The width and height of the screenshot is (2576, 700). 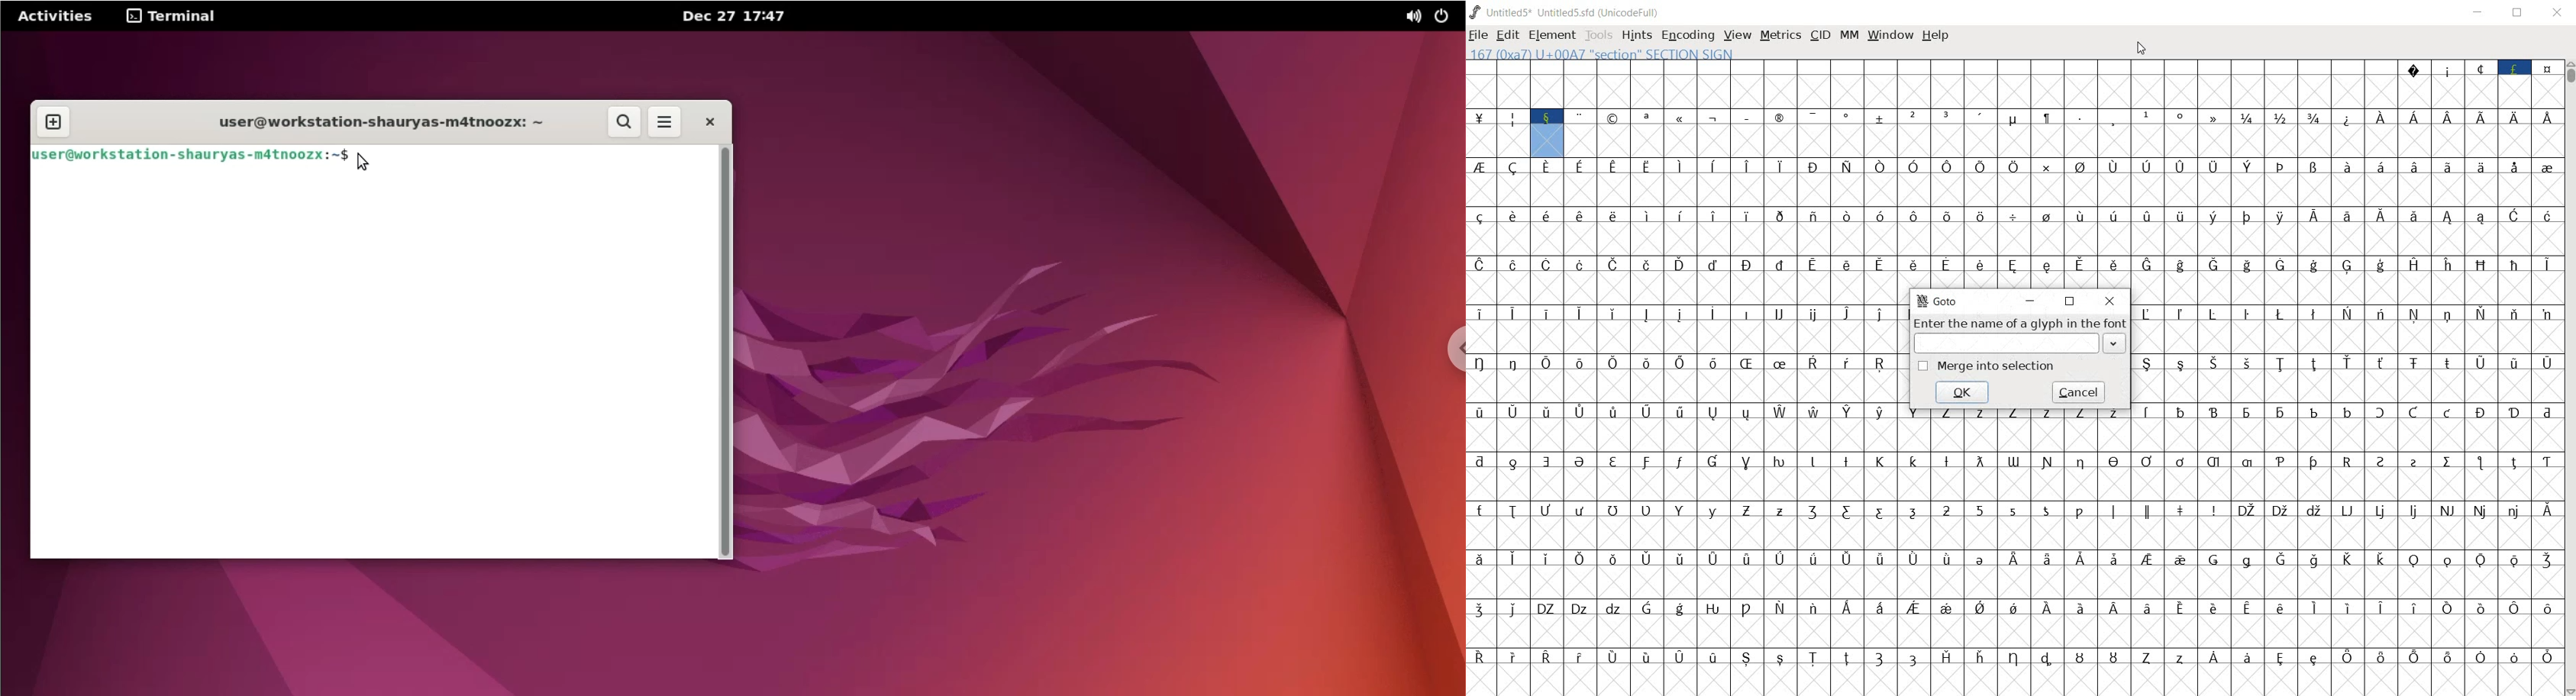 What do you see at coordinates (1685, 354) in the screenshot?
I see `latin extended characters` at bounding box center [1685, 354].